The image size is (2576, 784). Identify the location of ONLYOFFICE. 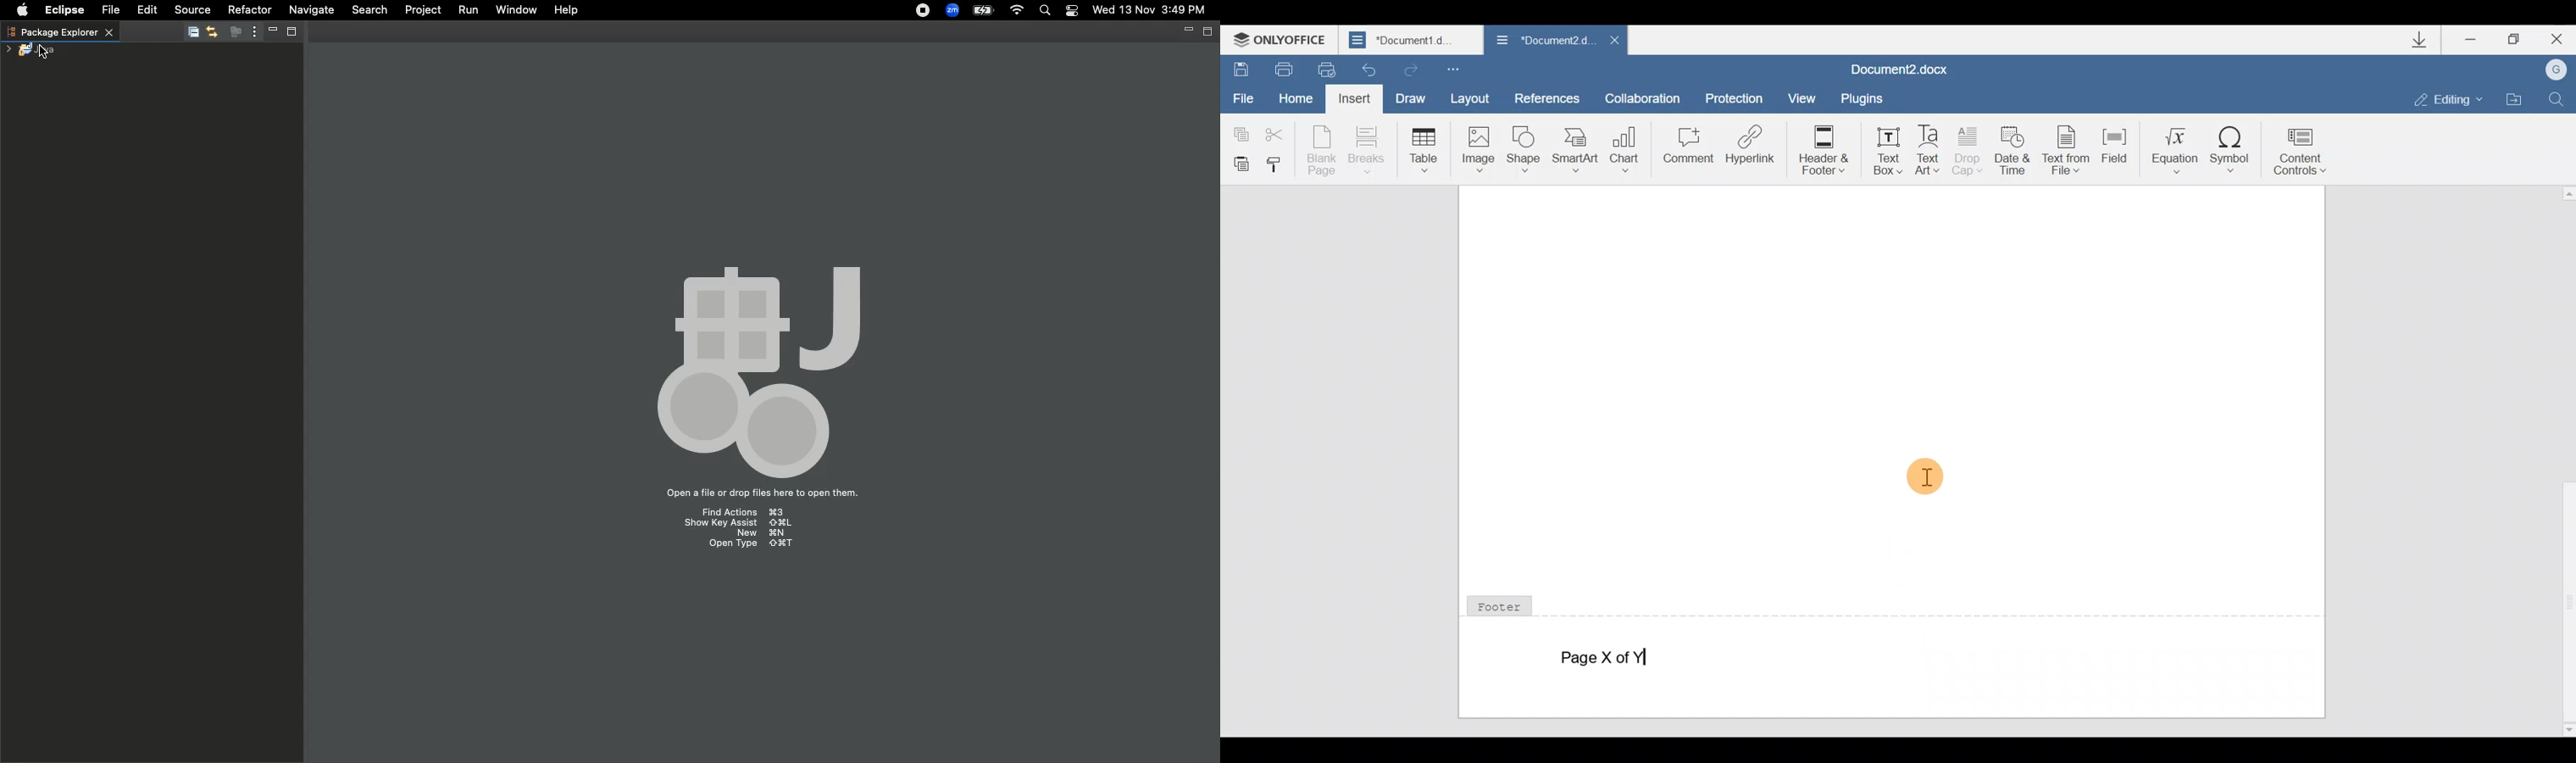
(1284, 37).